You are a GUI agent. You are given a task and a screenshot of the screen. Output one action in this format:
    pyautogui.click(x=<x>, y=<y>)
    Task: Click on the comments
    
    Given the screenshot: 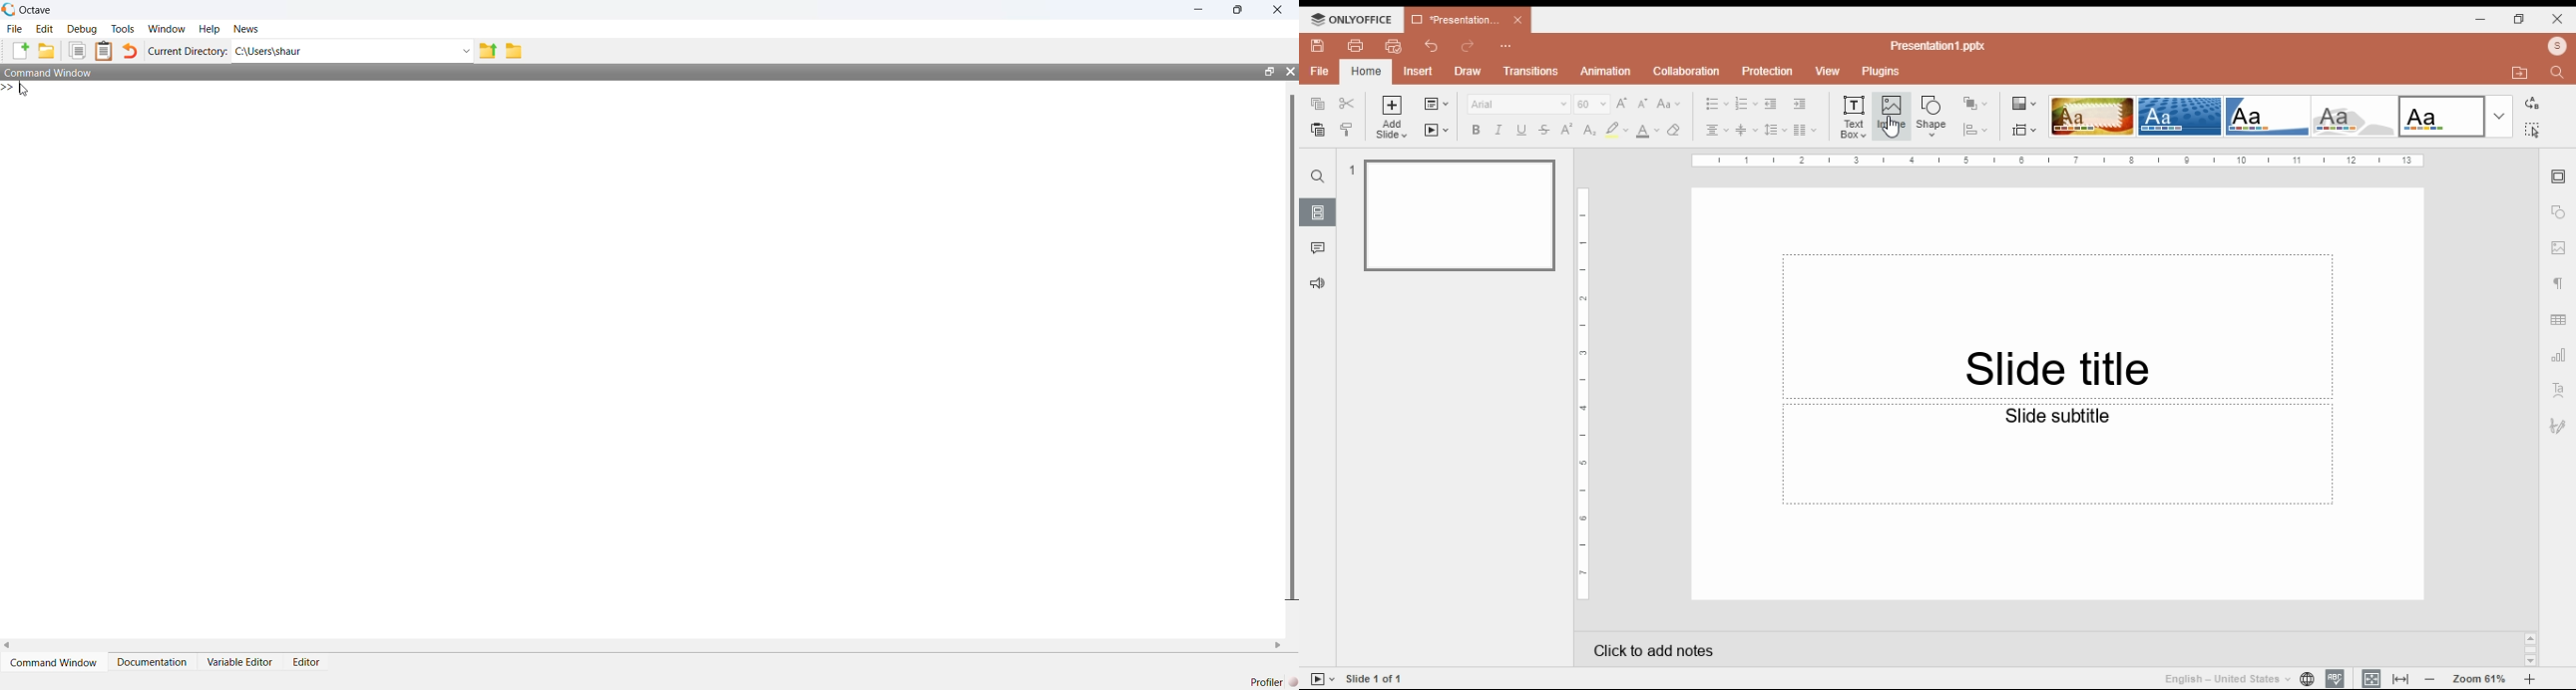 What is the action you would take?
    pyautogui.click(x=1319, y=249)
    